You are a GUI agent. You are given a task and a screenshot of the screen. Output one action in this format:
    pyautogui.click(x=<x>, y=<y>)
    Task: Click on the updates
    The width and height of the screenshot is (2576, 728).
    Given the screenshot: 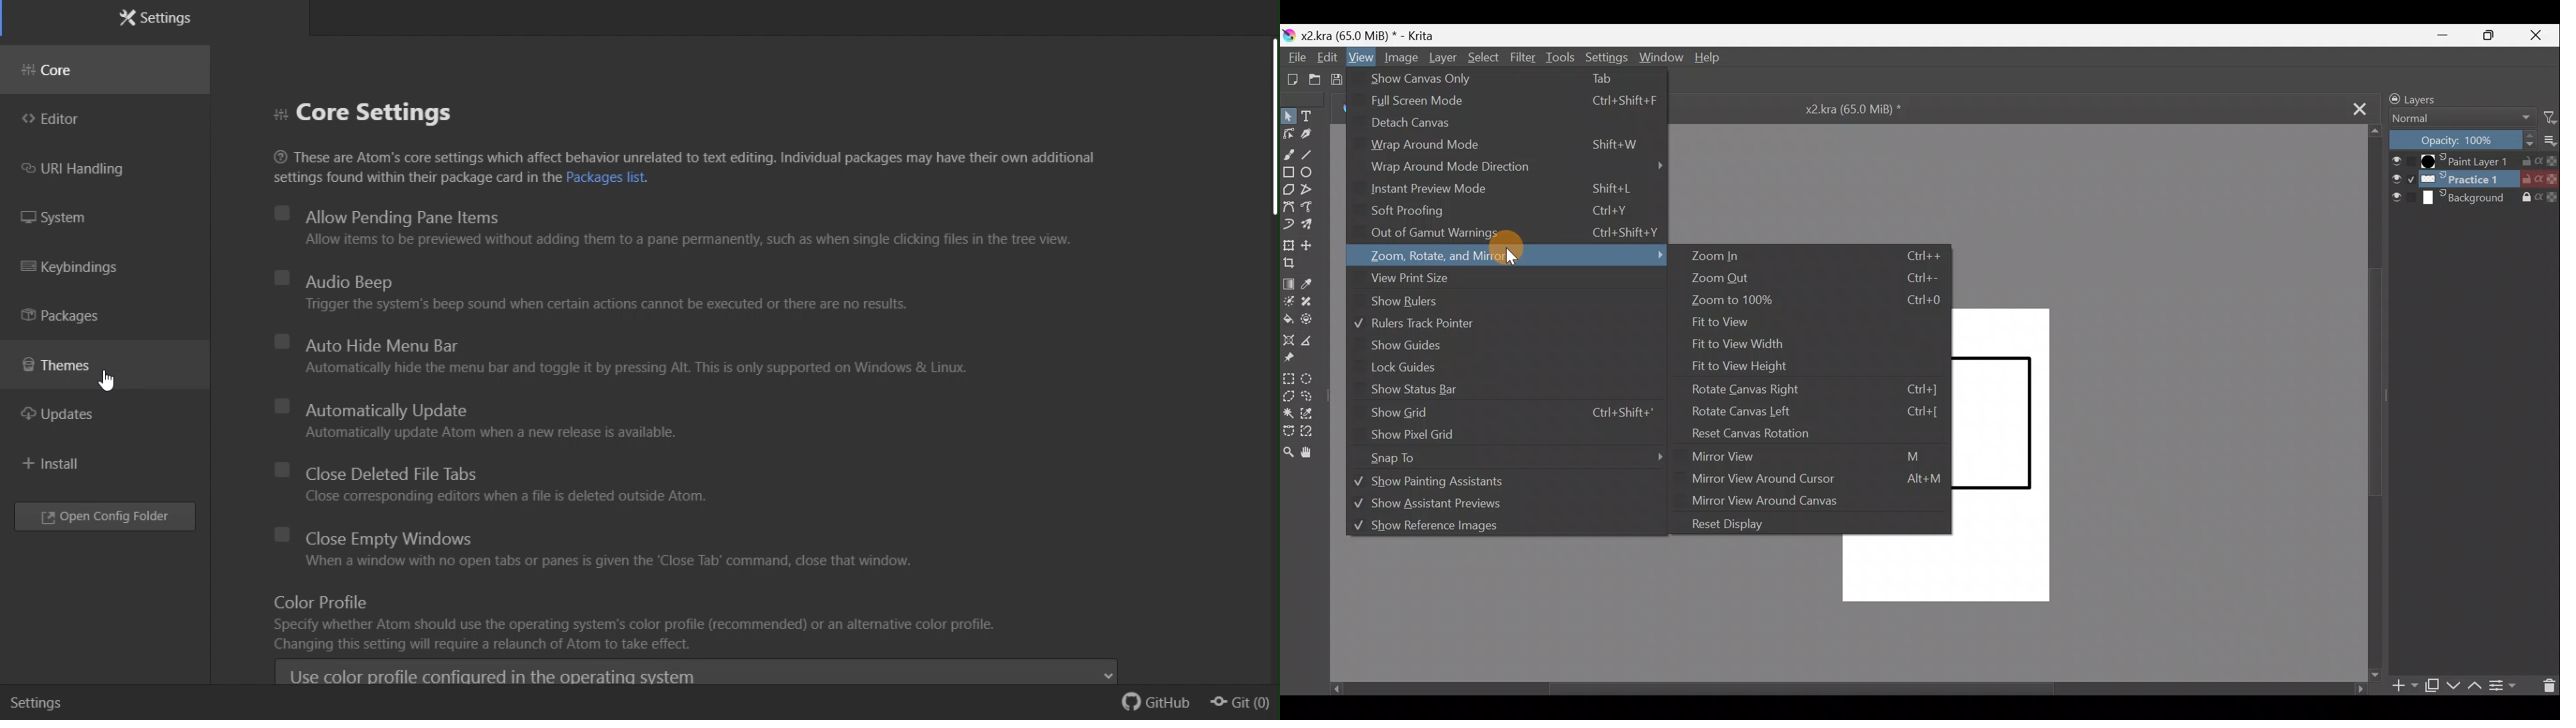 What is the action you would take?
    pyautogui.click(x=72, y=417)
    